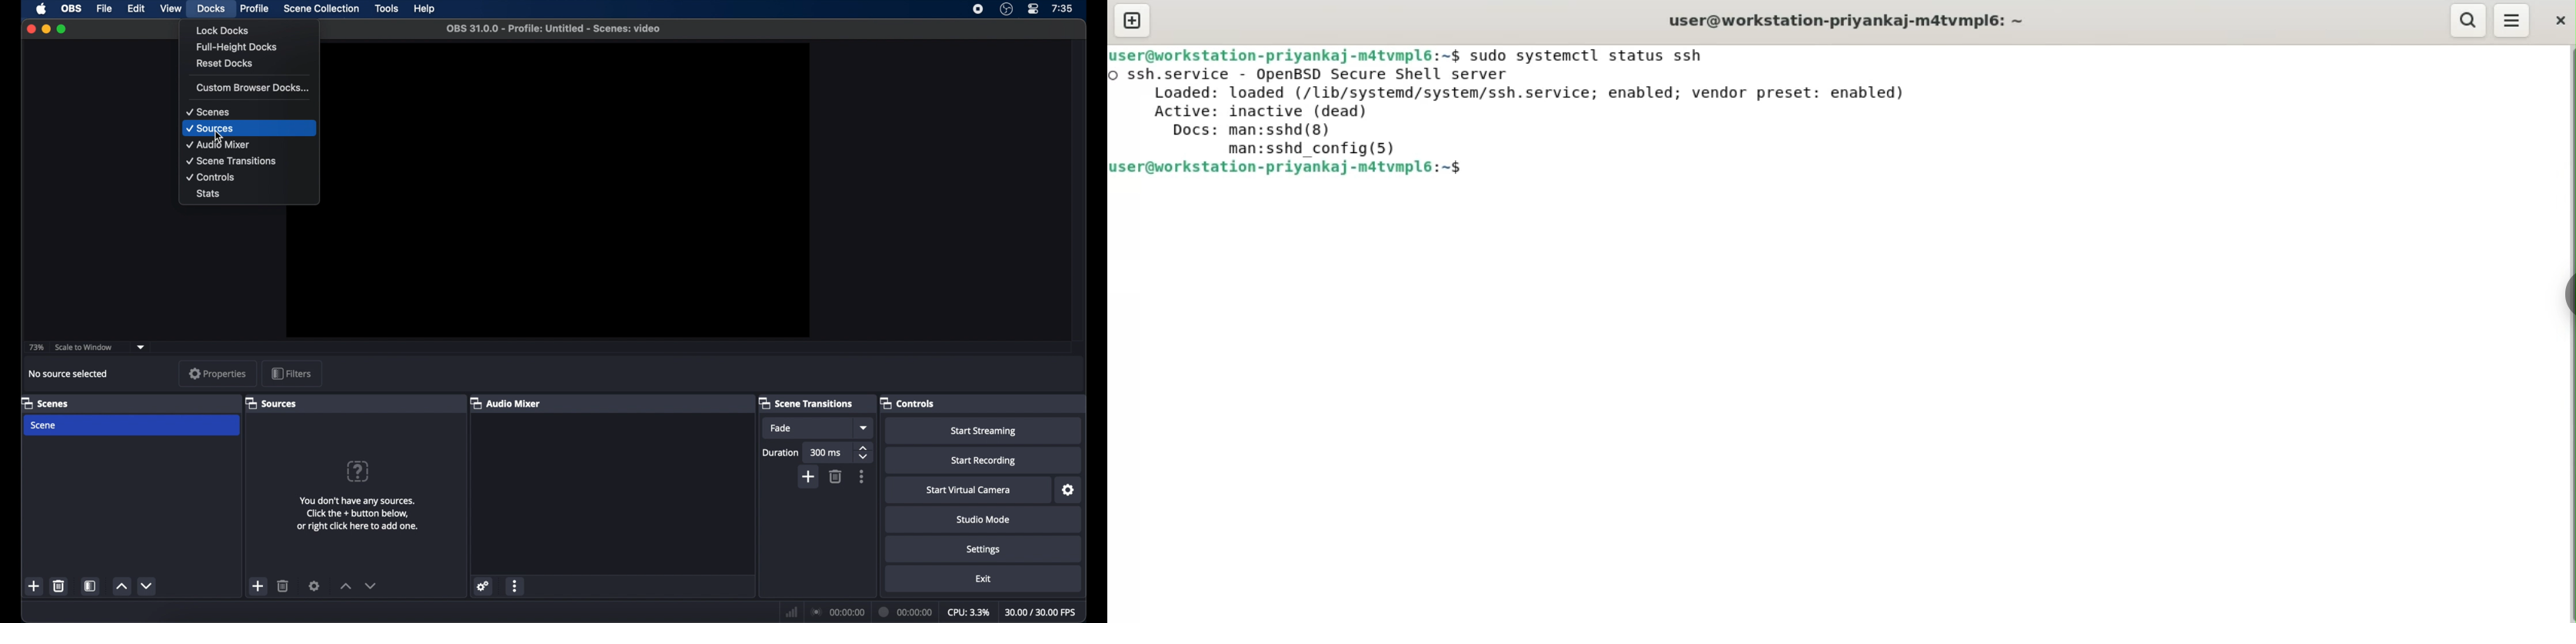 The height and width of the screenshot is (644, 2576). What do you see at coordinates (983, 519) in the screenshot?
I see `studio mode` at bounding box center [983, 519].